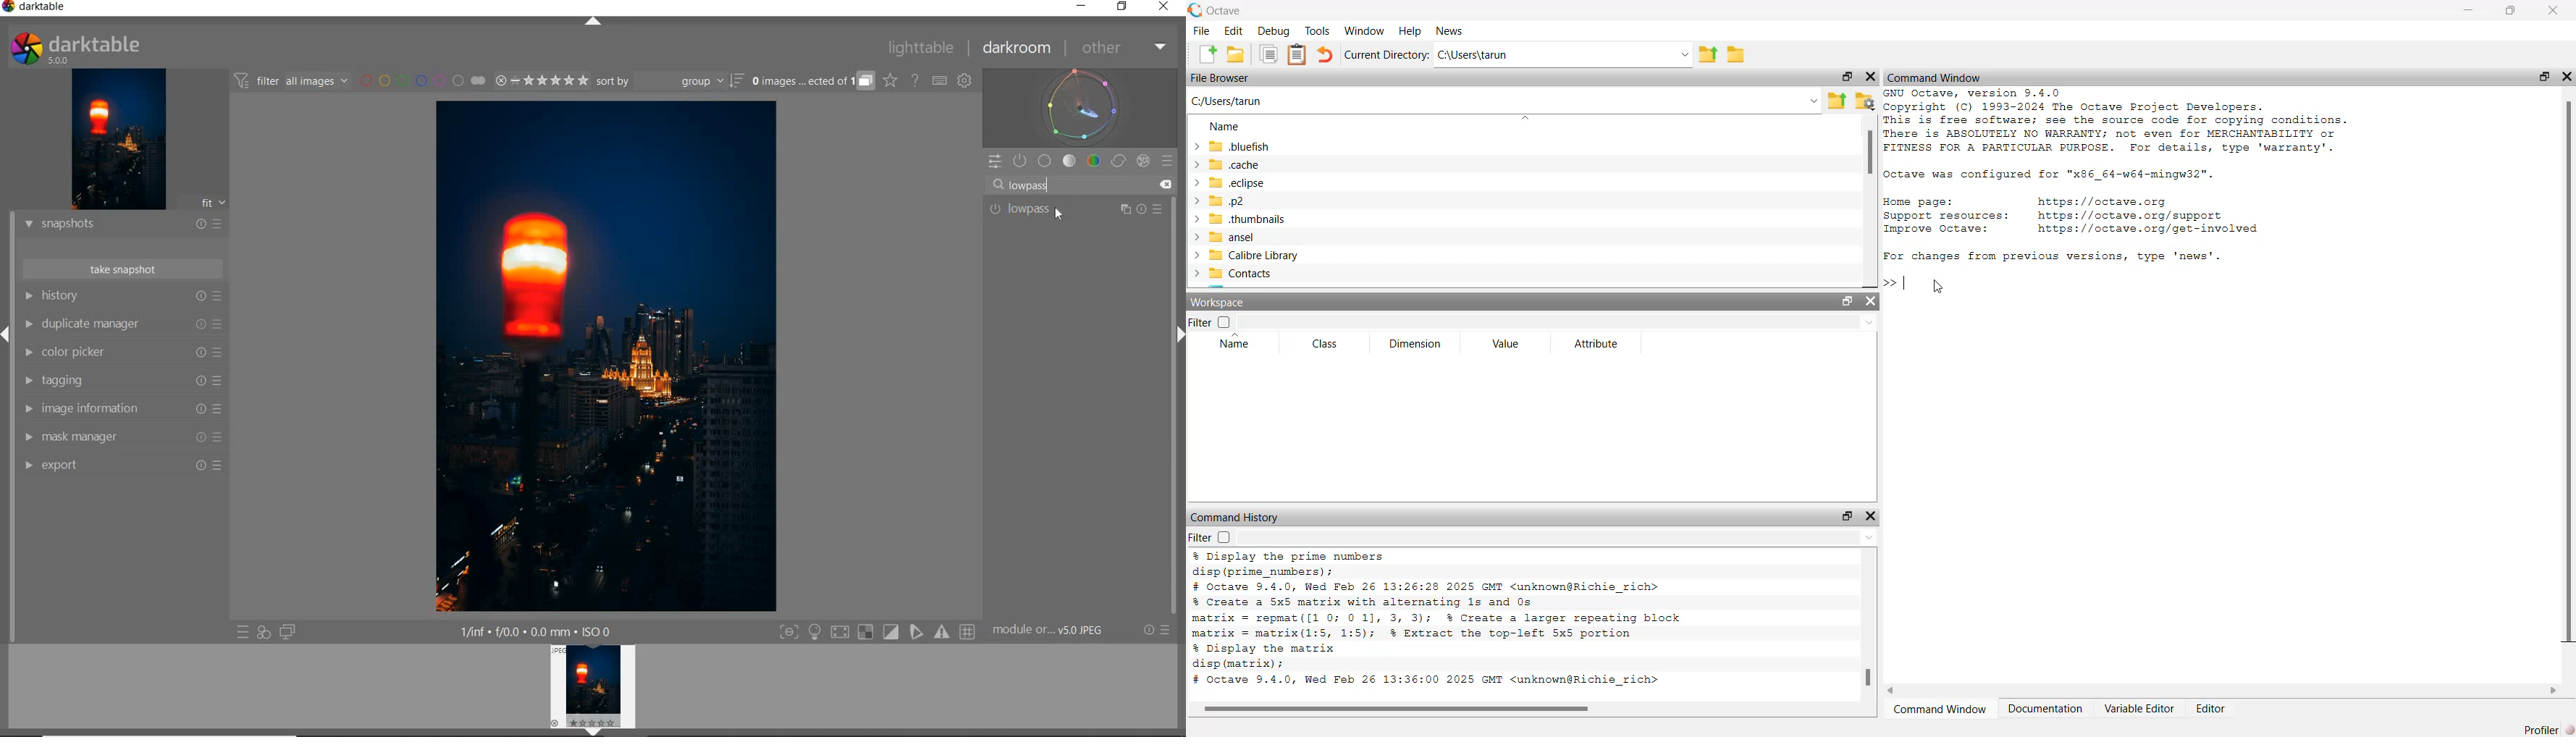 This screenshot has height=756, width=2576. What do you see at coordinates (1450, 30) in the screenshot?
I see `news` at bounding box center [1450, 30].